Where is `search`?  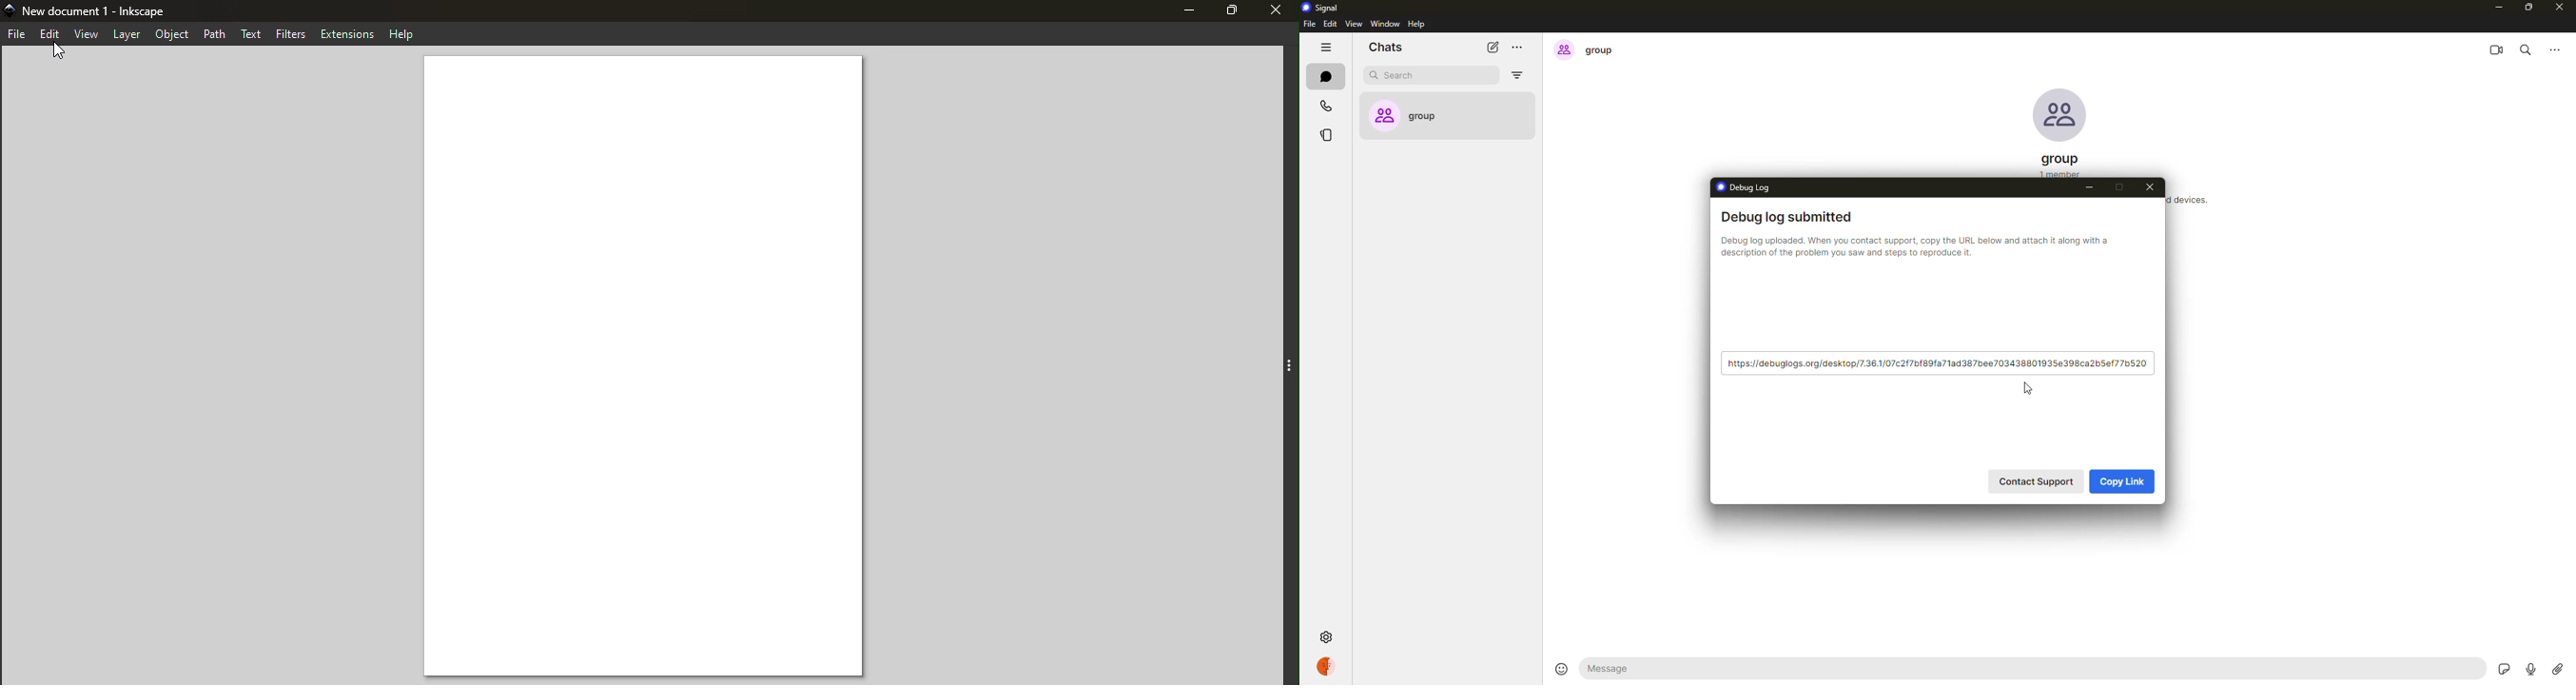
search is located at coordinates (1404, 76).